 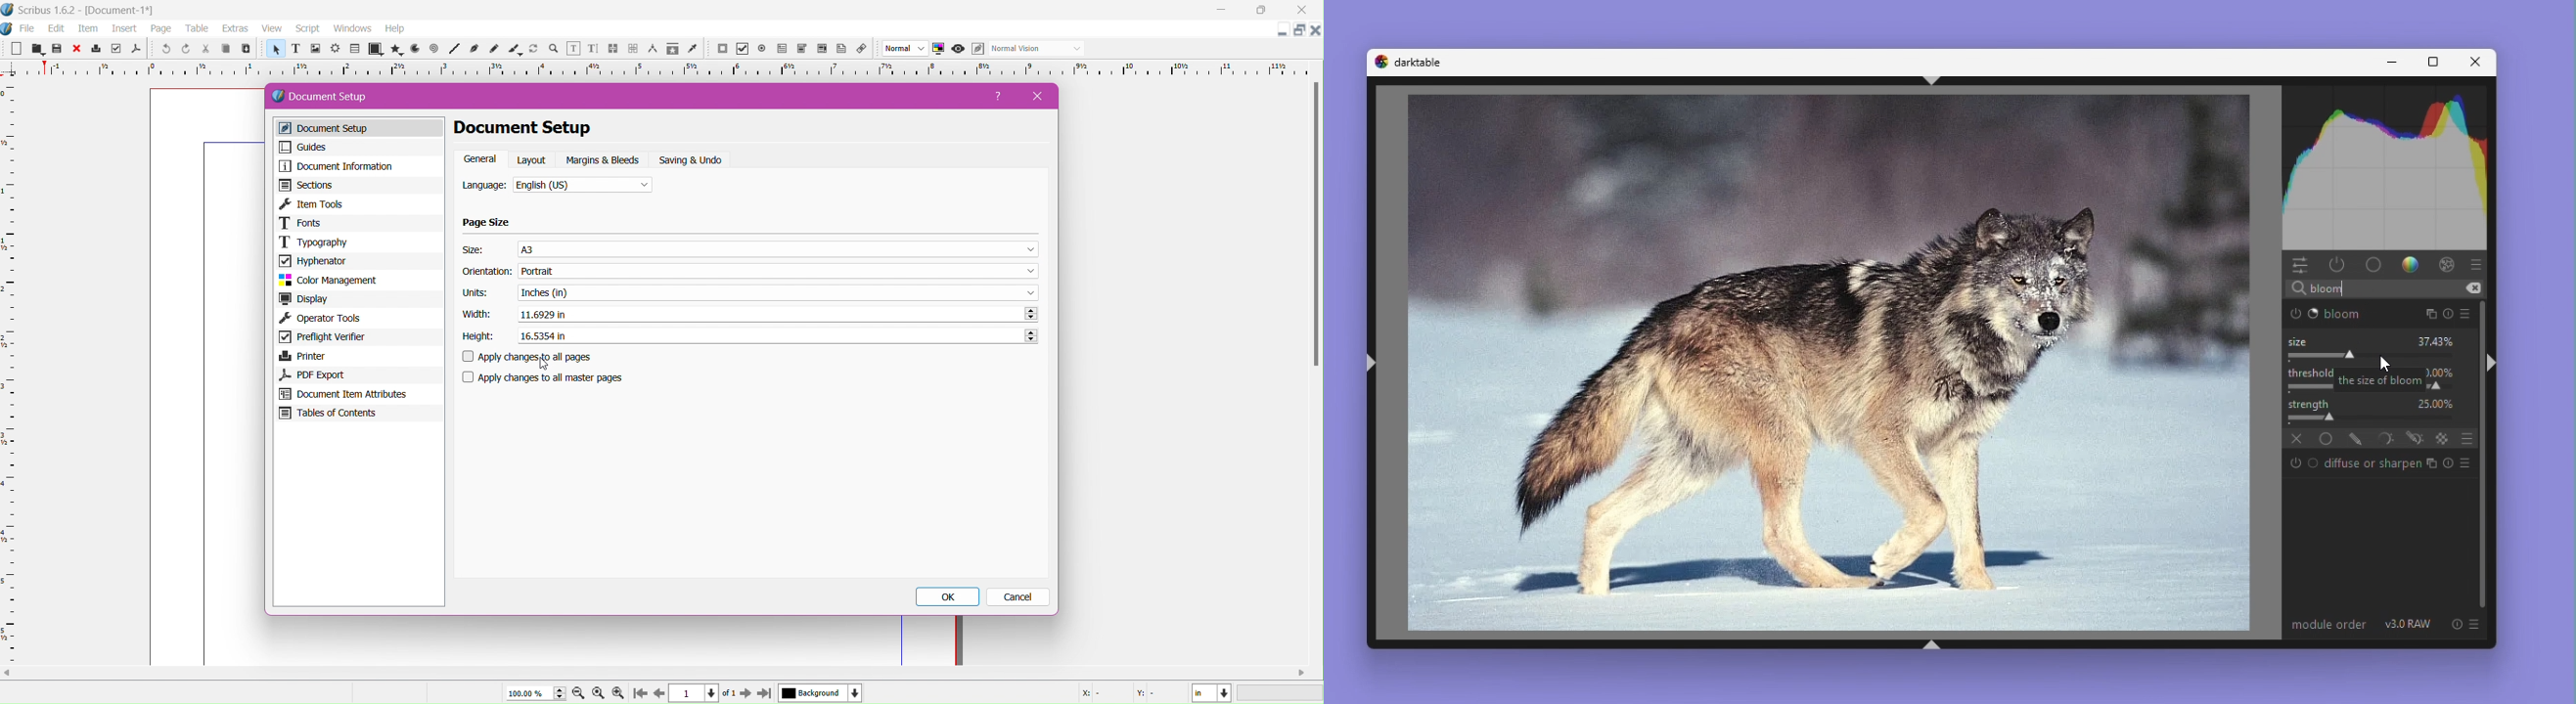 What do you see at coordinates (358, 280) in the screenshot?
I see `Color Management` at bounding box center [358, 280].